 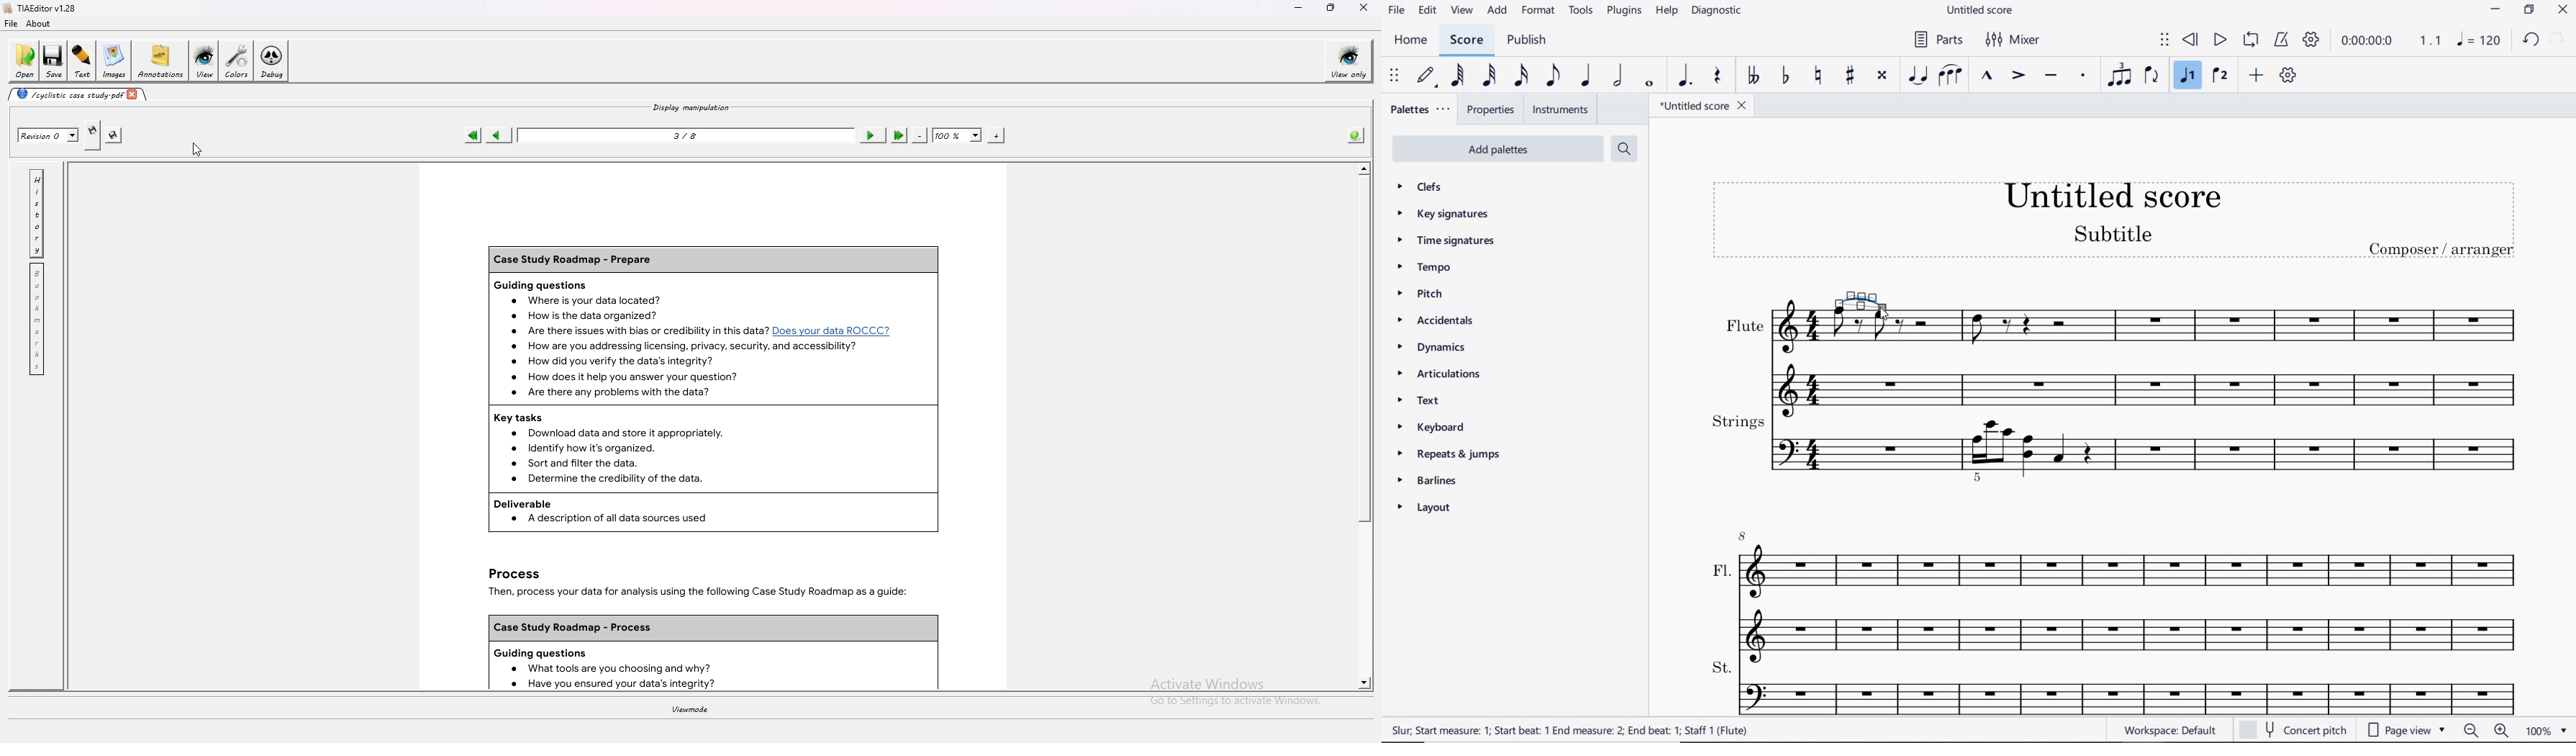 What do you see at coordinates (1816, 76) in the screenshot?
I see `TOGGLE NATURAL` at bounding box center [1816, 76].